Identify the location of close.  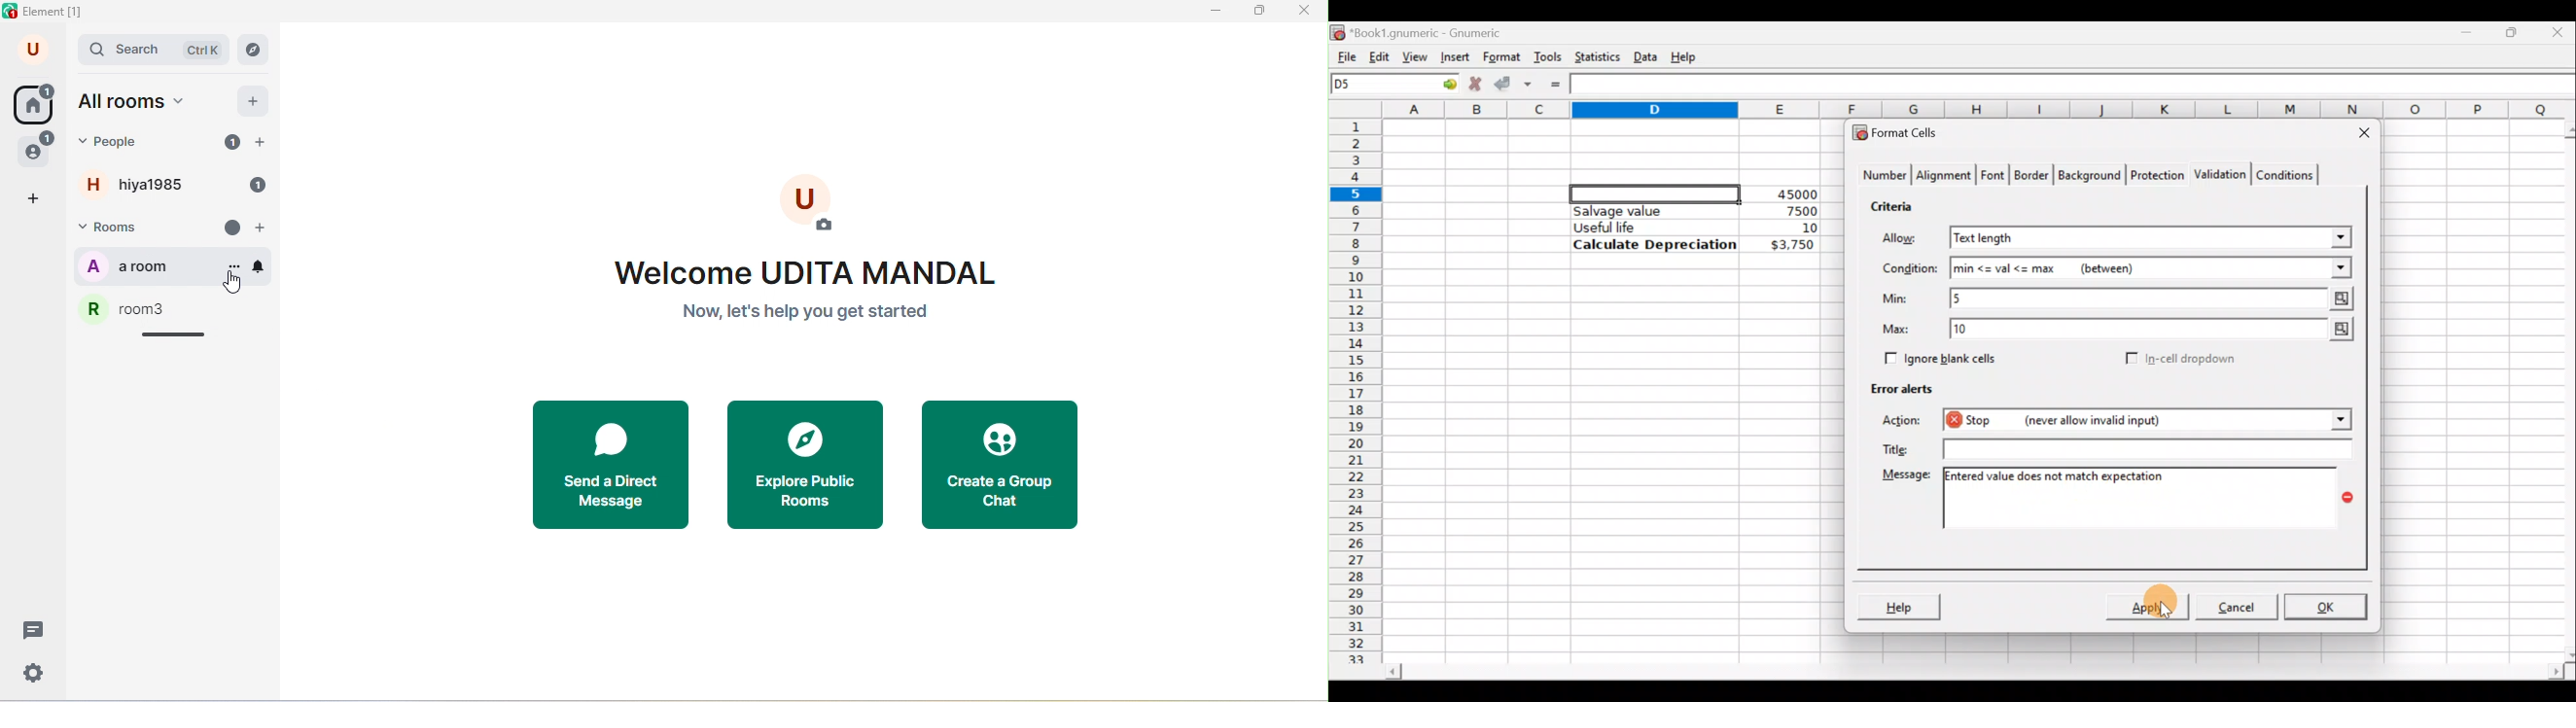
(1304, 12).